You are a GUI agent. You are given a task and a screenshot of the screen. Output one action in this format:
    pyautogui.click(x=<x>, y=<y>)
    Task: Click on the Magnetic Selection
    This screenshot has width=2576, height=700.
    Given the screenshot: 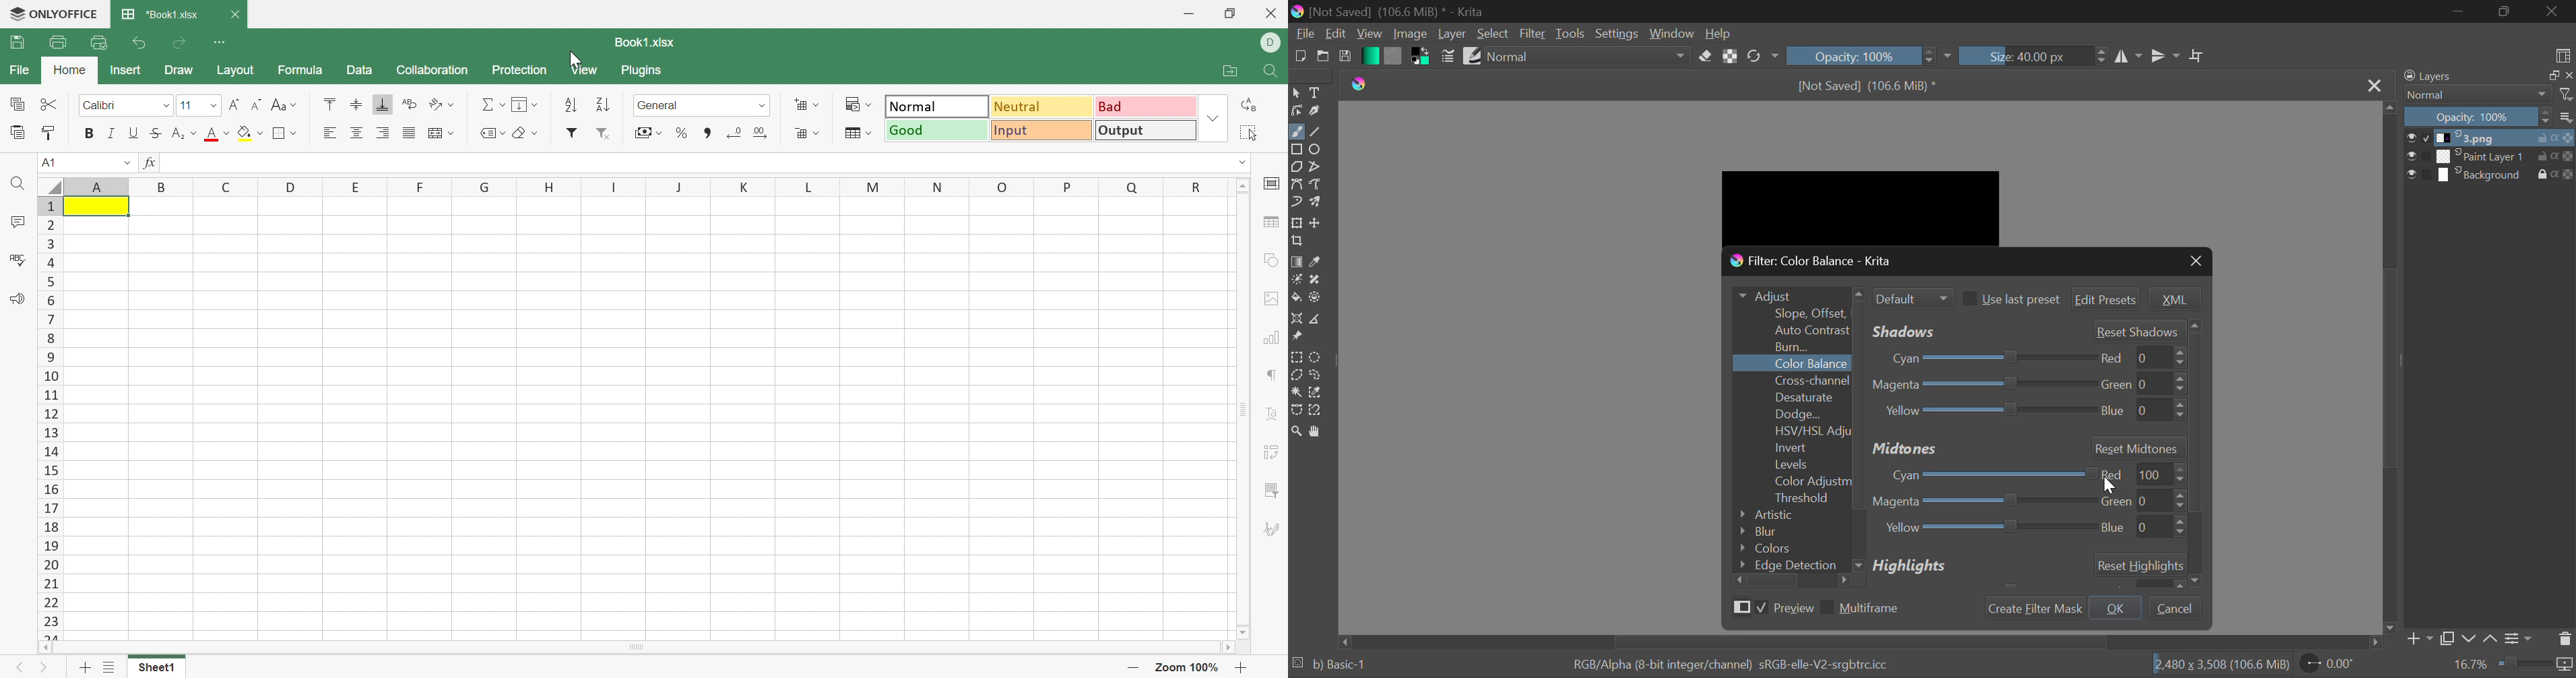 What is the action you would take?
    pyautogui.click(x=1318, y=410)
    